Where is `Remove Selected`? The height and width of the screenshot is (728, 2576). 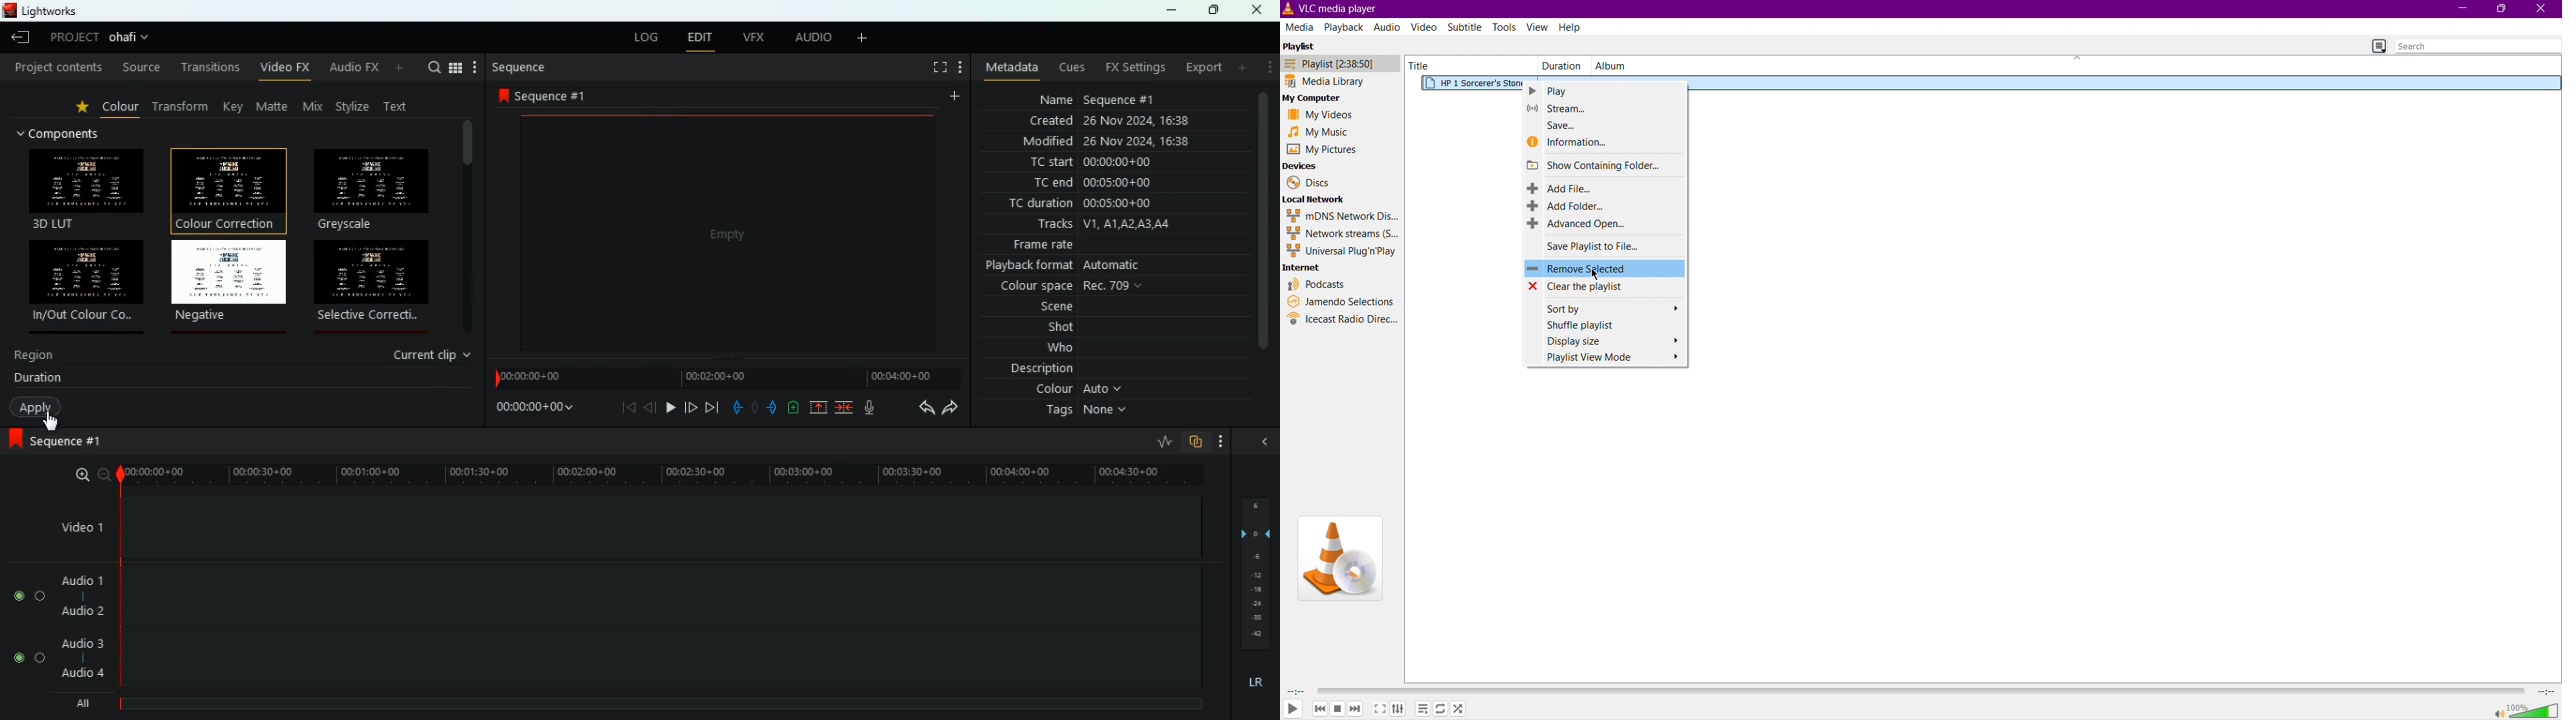
Remove Selected is located at coordinates (1605, 268).